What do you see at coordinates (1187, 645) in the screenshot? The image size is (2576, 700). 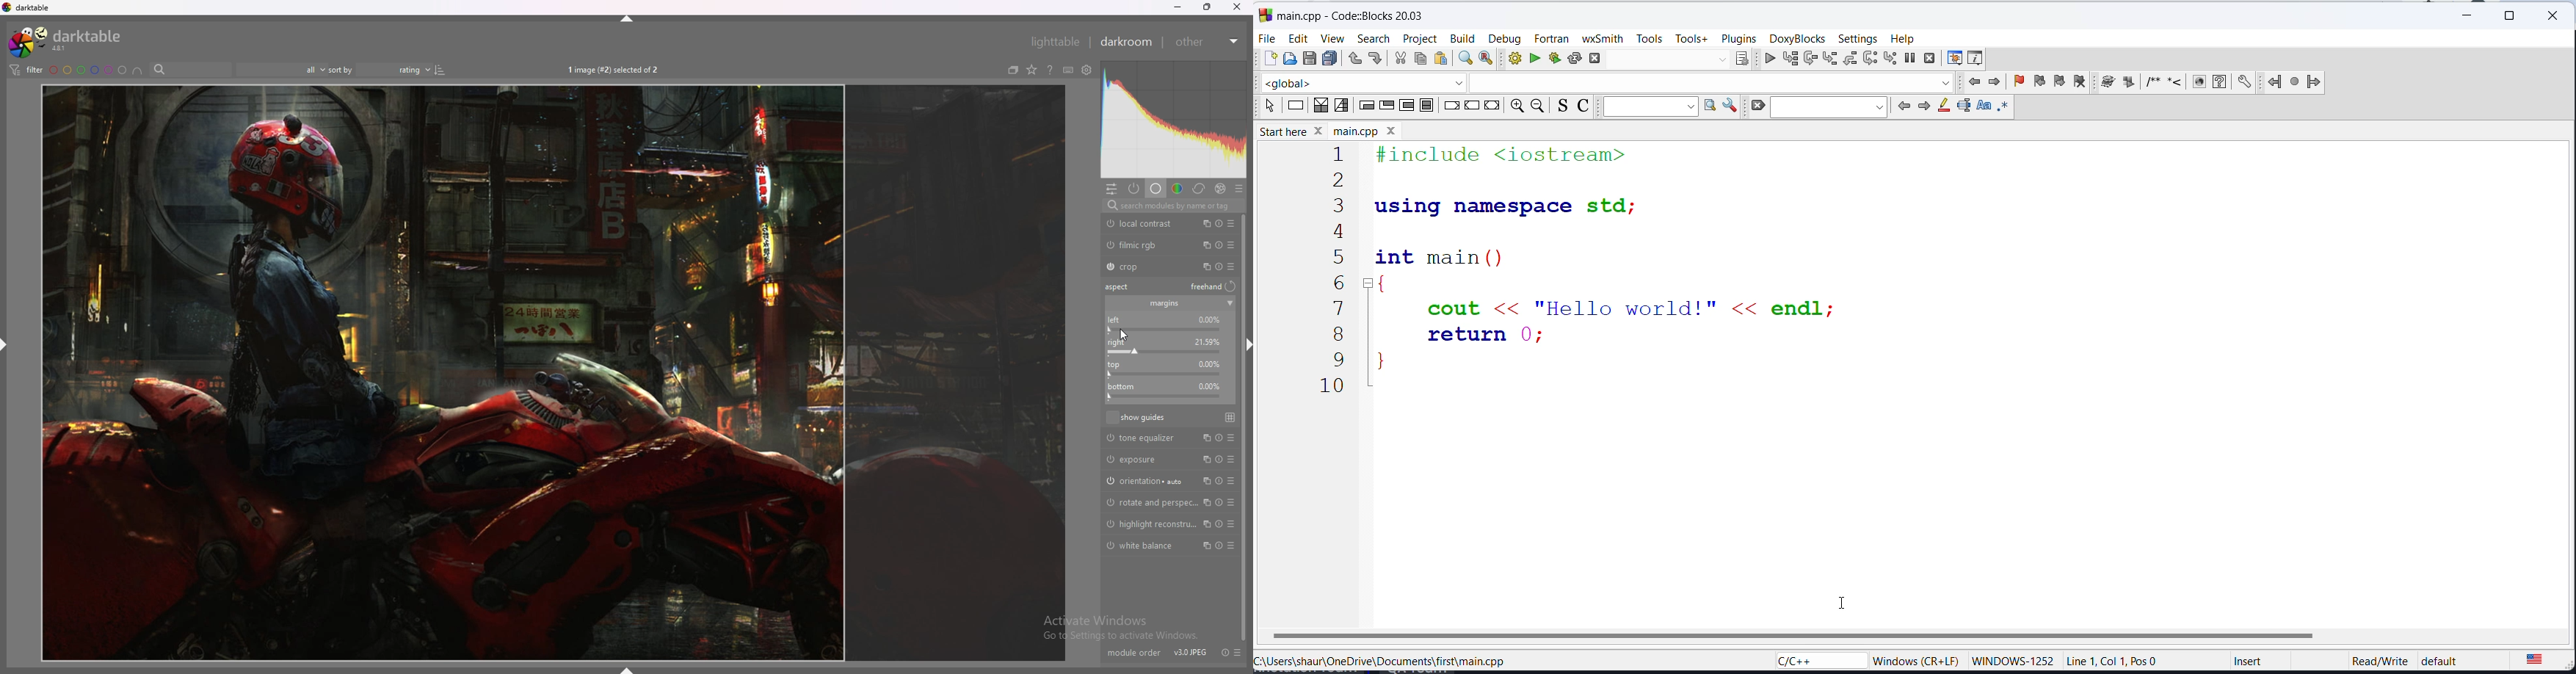 I see `V30IPEG` at bounding box center [1187, 645].